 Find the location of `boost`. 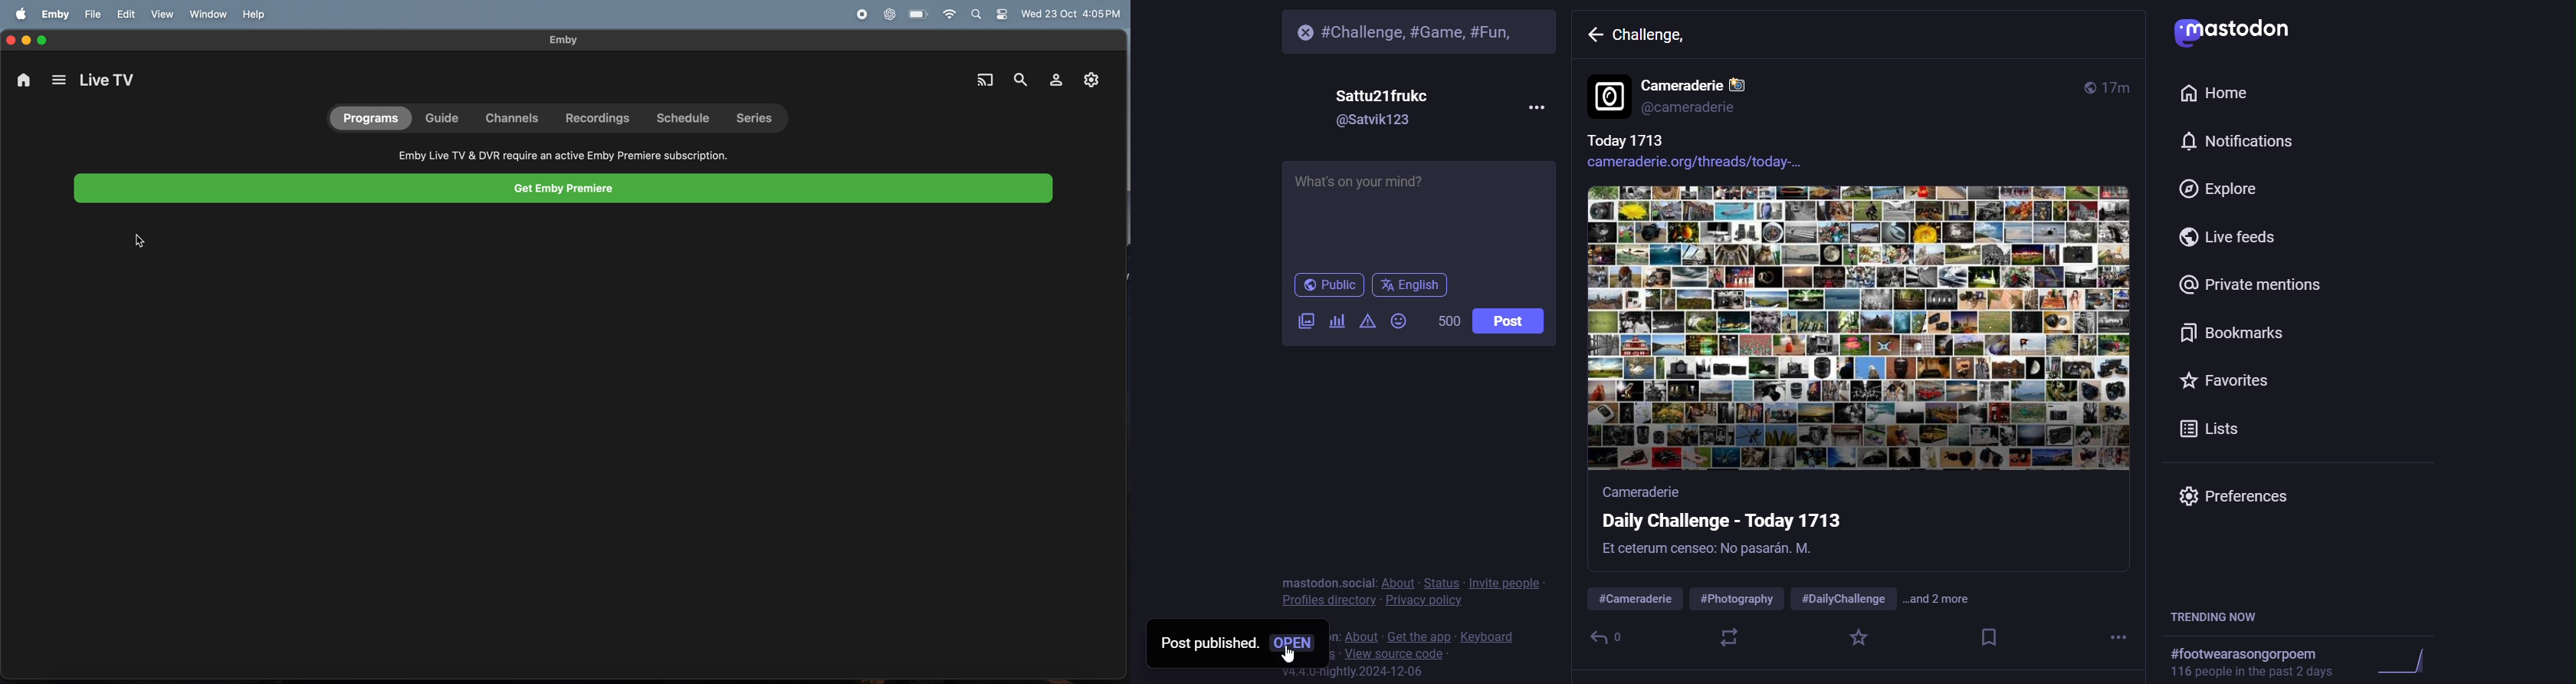

boost is located at coordinates (1728, 638).